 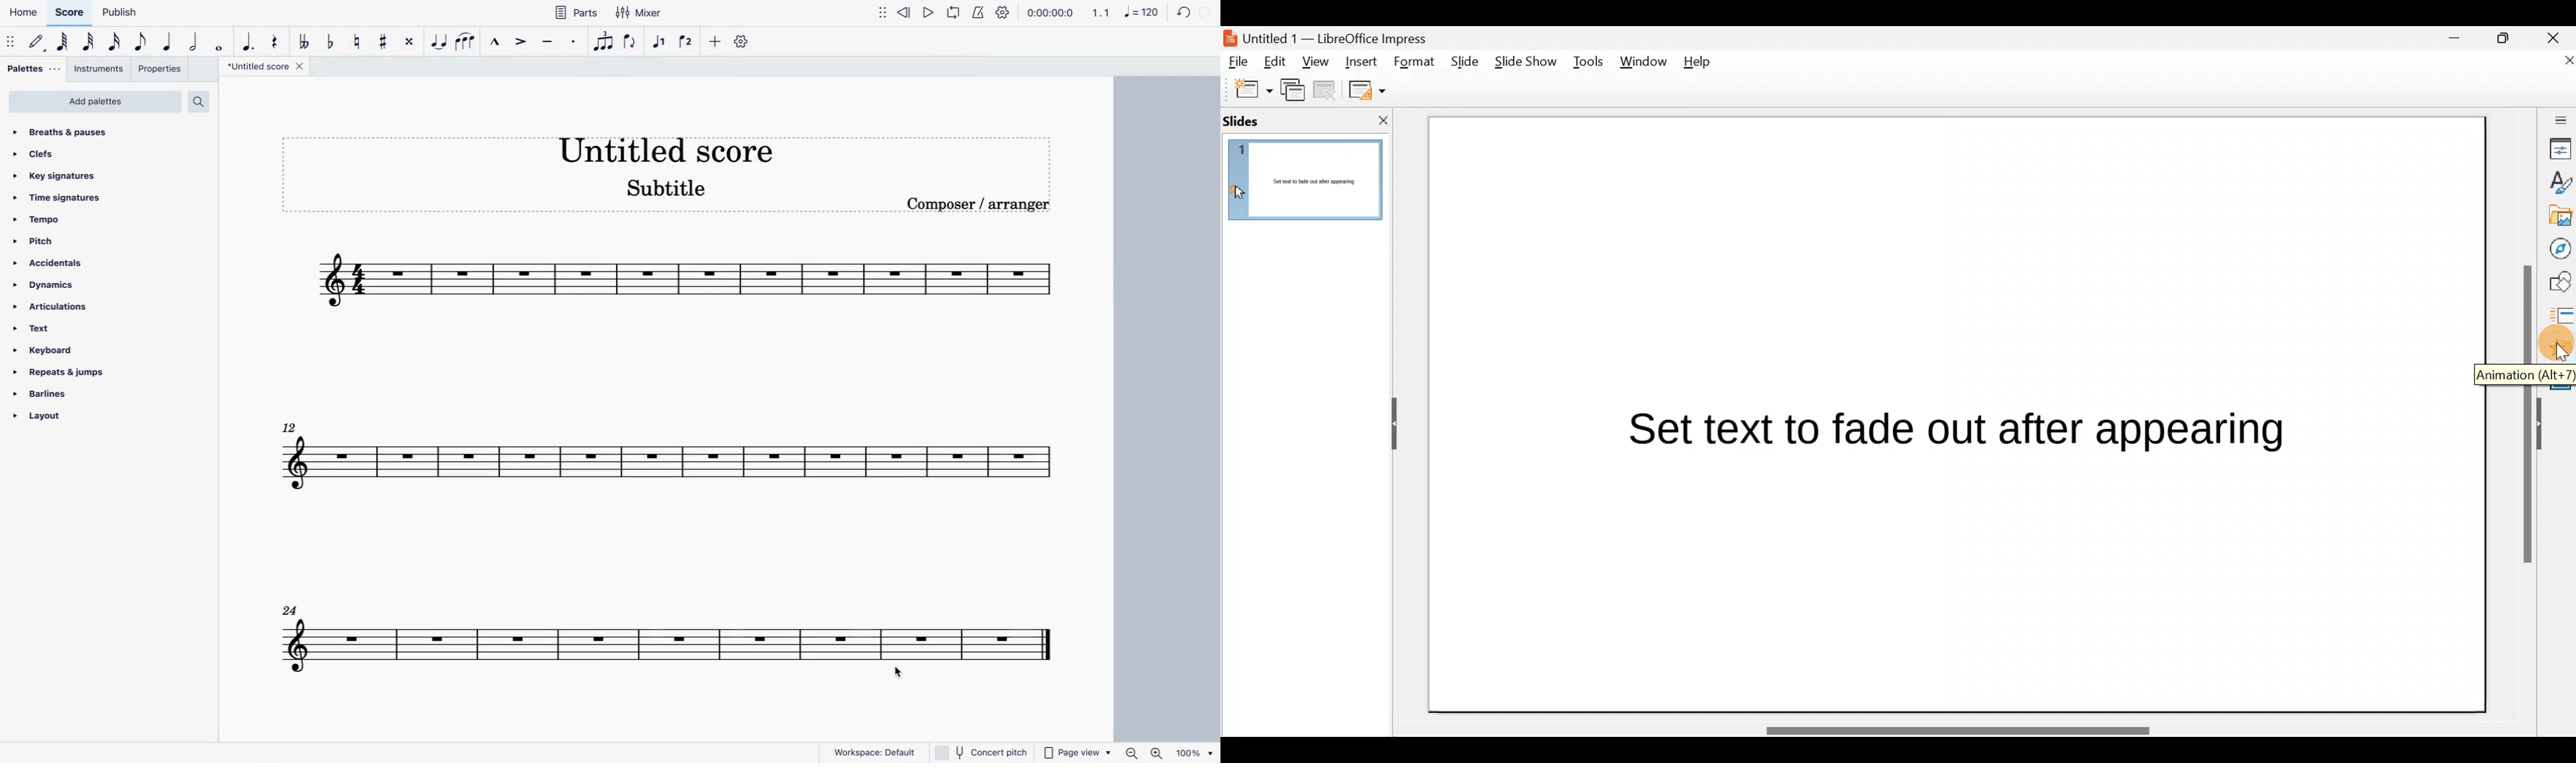 What do you see at coordinates (200, 102) in the screenshot?
I see `search` at bounding box center [200, 102].